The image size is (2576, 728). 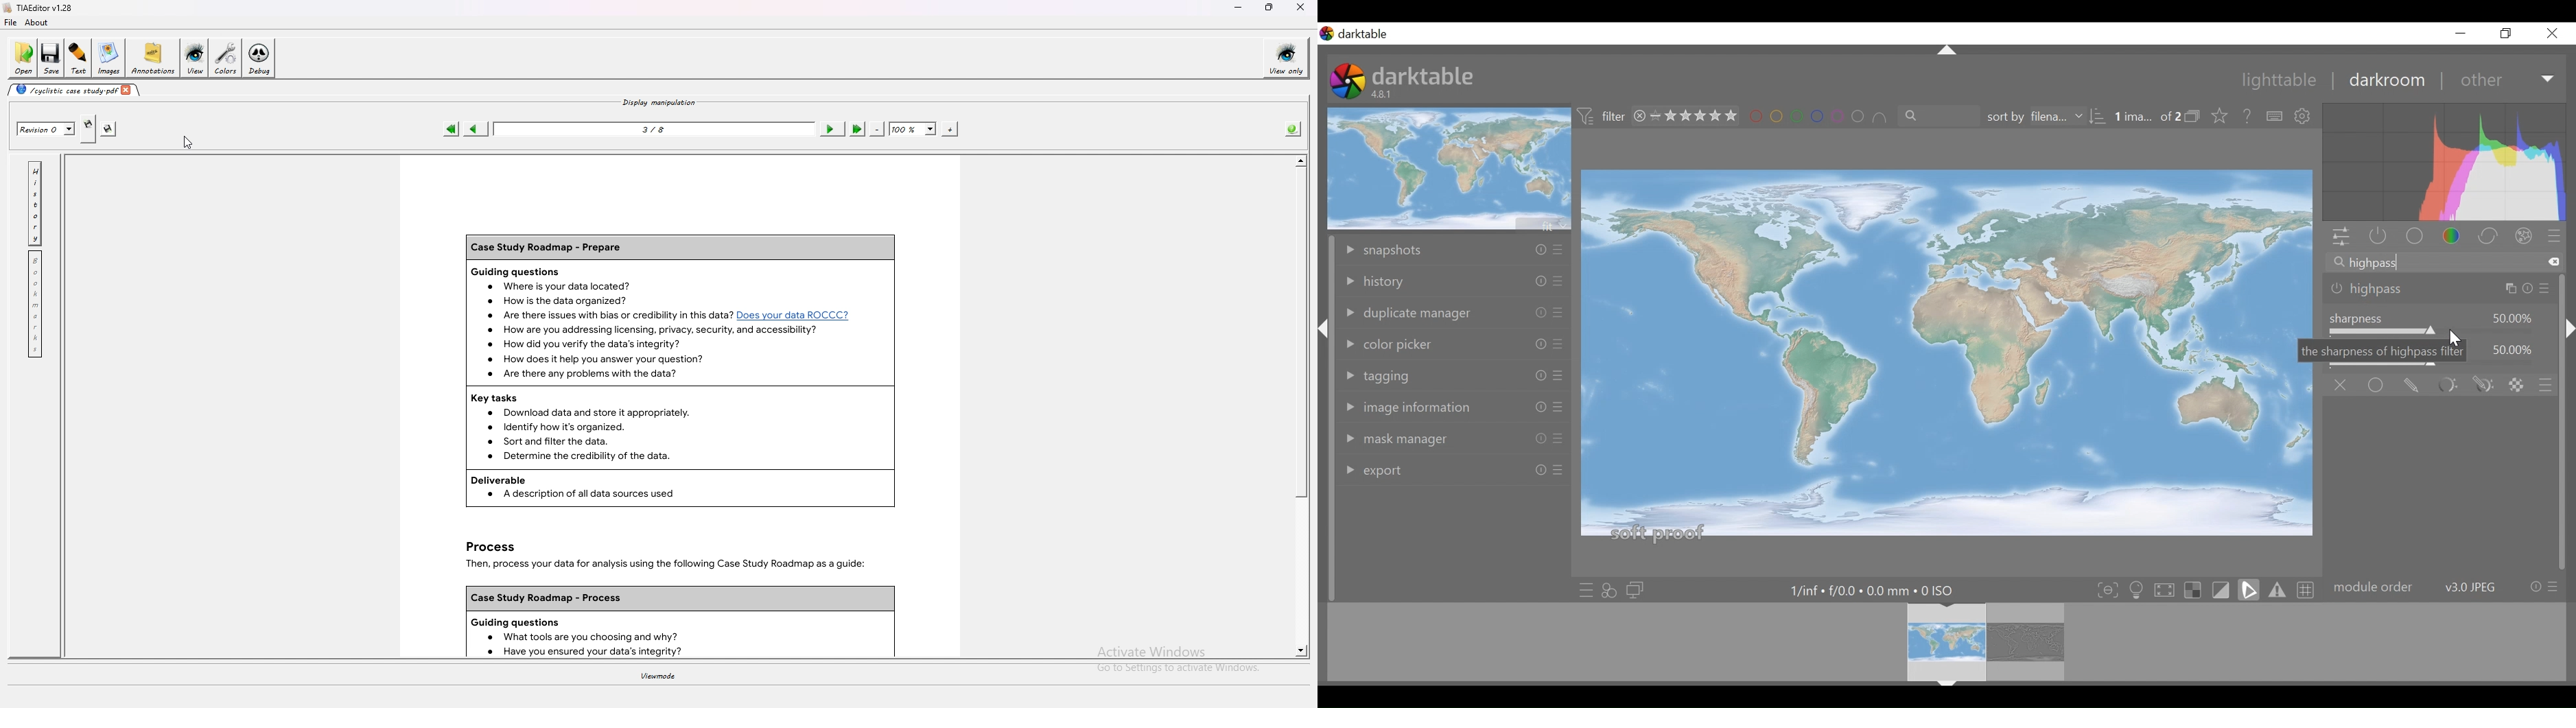 What do you see at coordinates (1583, 591) in the screenshot?
I see `quick access to presets` at bounding box center [1583, 591].